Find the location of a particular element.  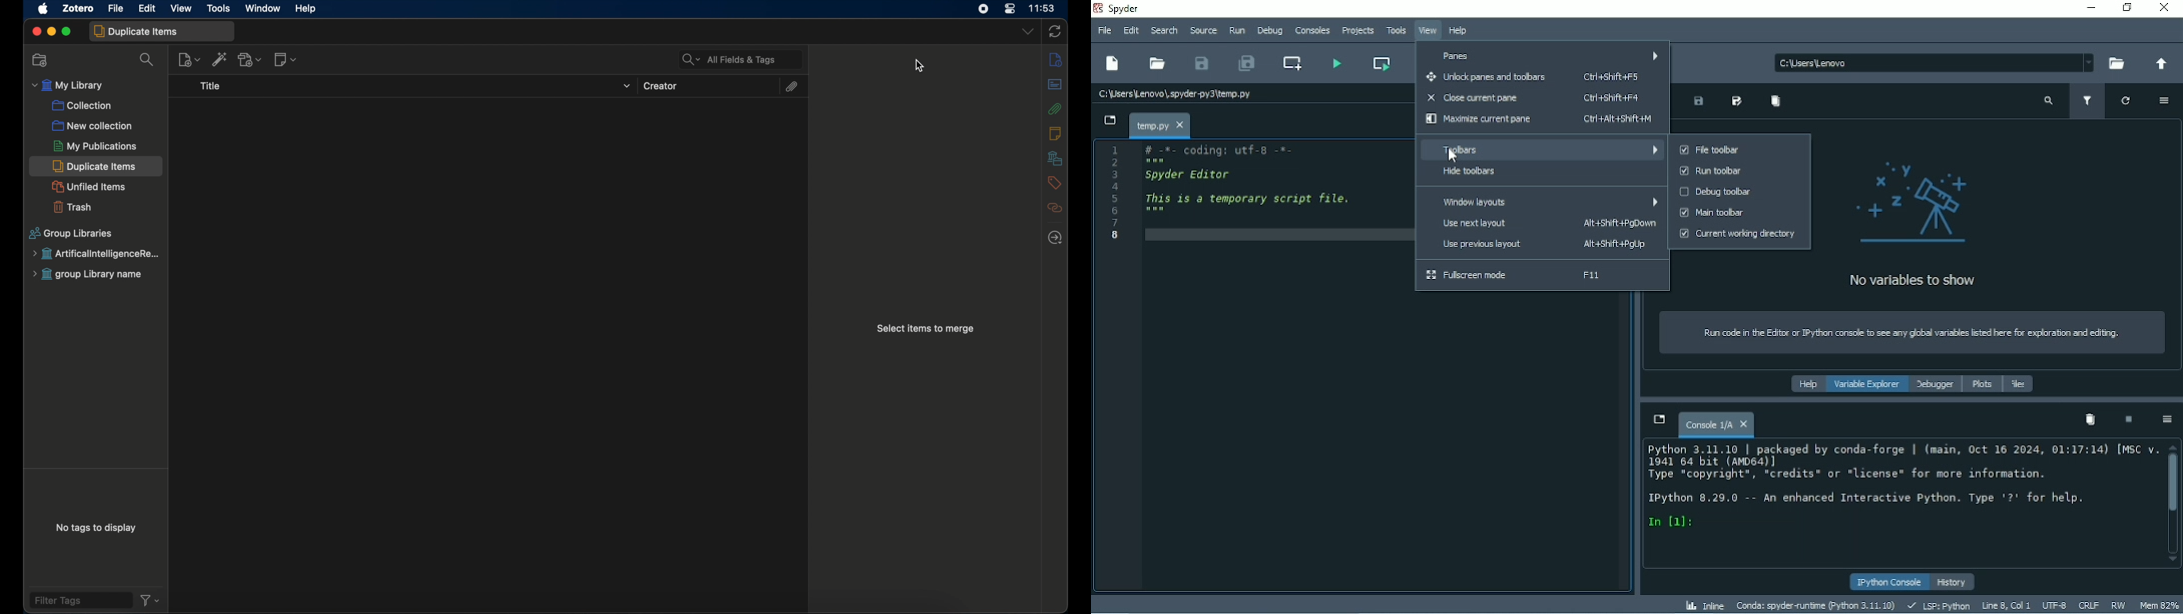

Refresh variables is located at coordinates (2126, 101).